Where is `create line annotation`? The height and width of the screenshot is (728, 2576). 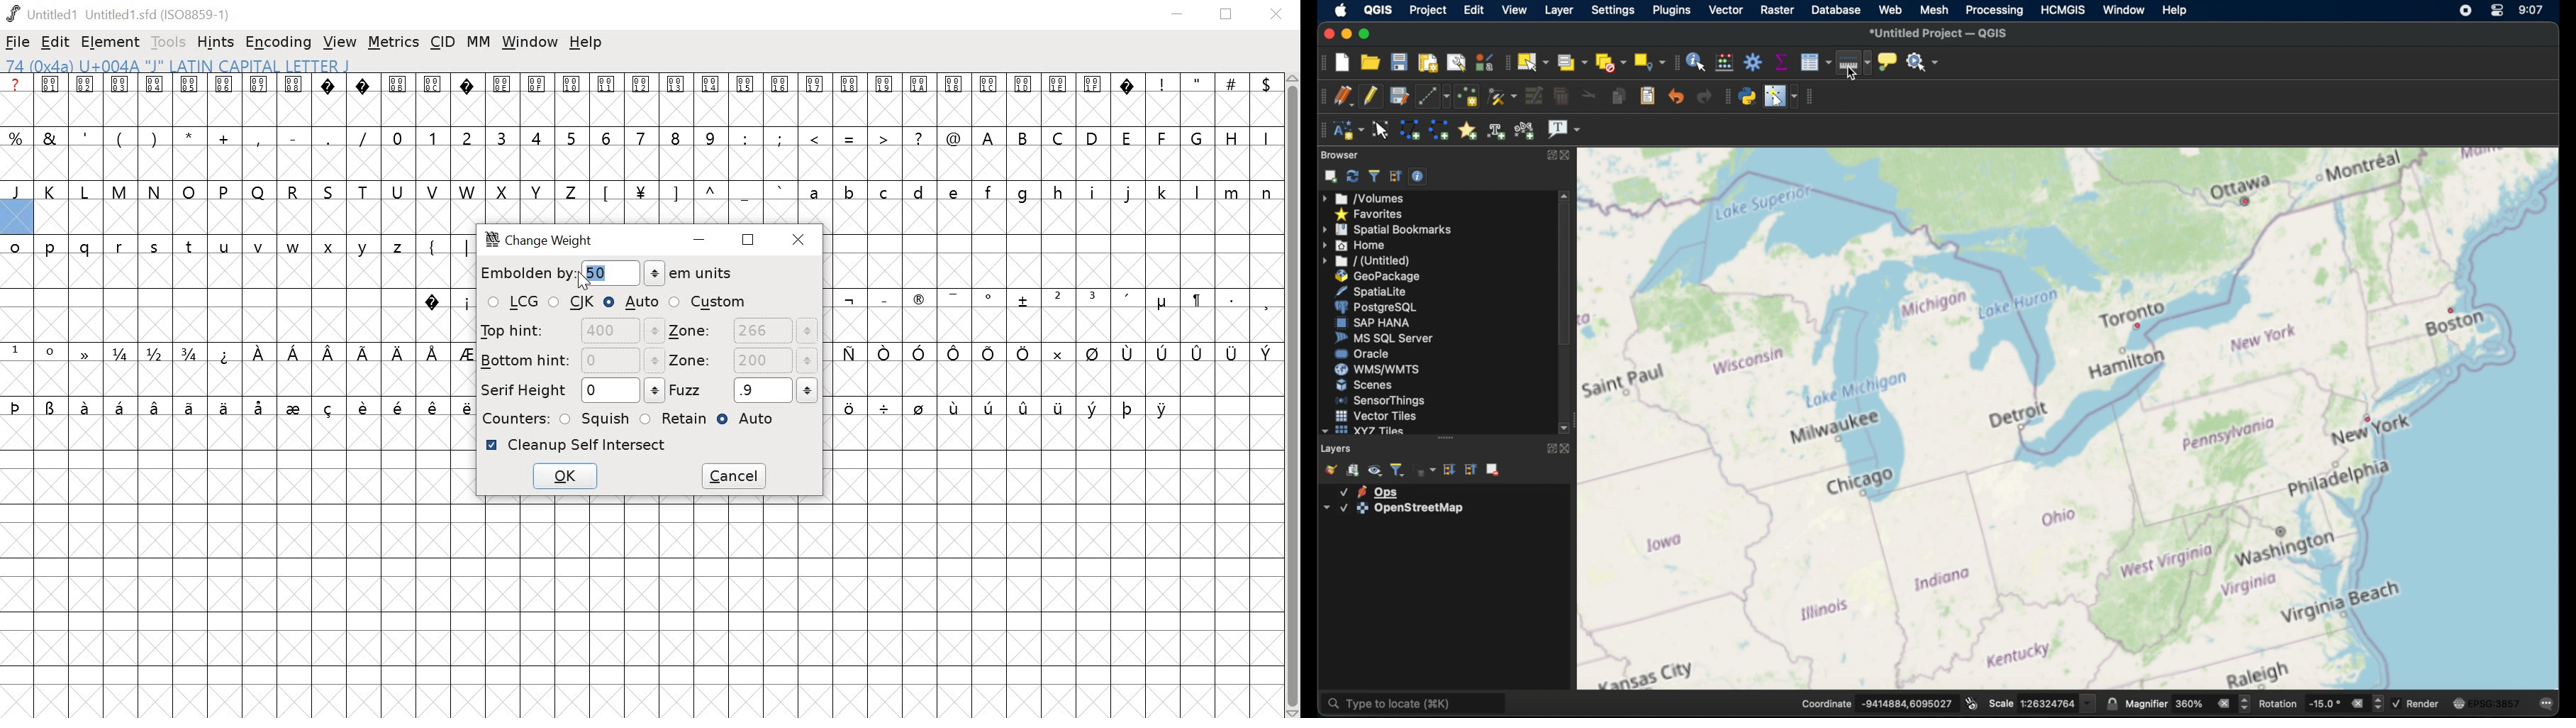 create line annotation is located at coordinates (1439, 130).